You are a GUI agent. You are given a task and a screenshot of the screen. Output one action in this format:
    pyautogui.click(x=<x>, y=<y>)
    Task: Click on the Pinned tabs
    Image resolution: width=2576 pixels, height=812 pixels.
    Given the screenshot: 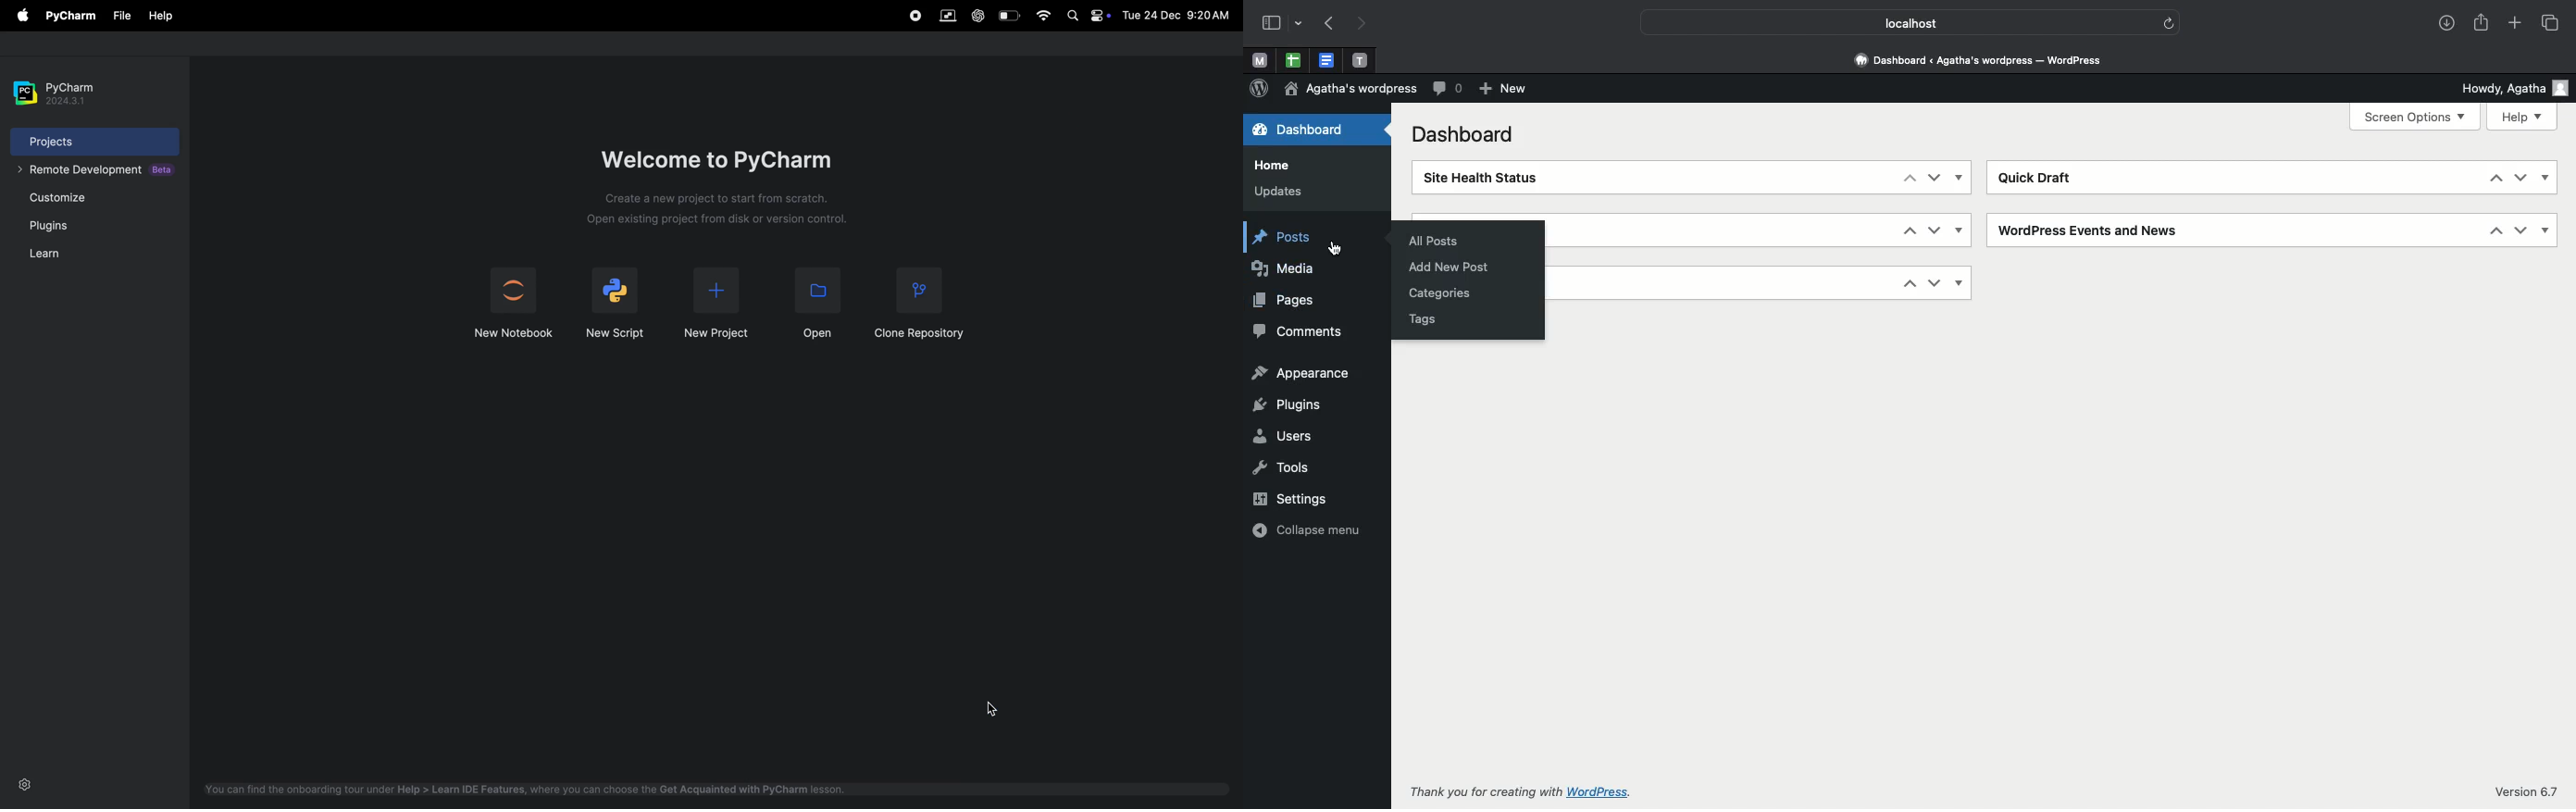 What is the action you would take?
    pyautogui.click(x=1327, y=60)
    